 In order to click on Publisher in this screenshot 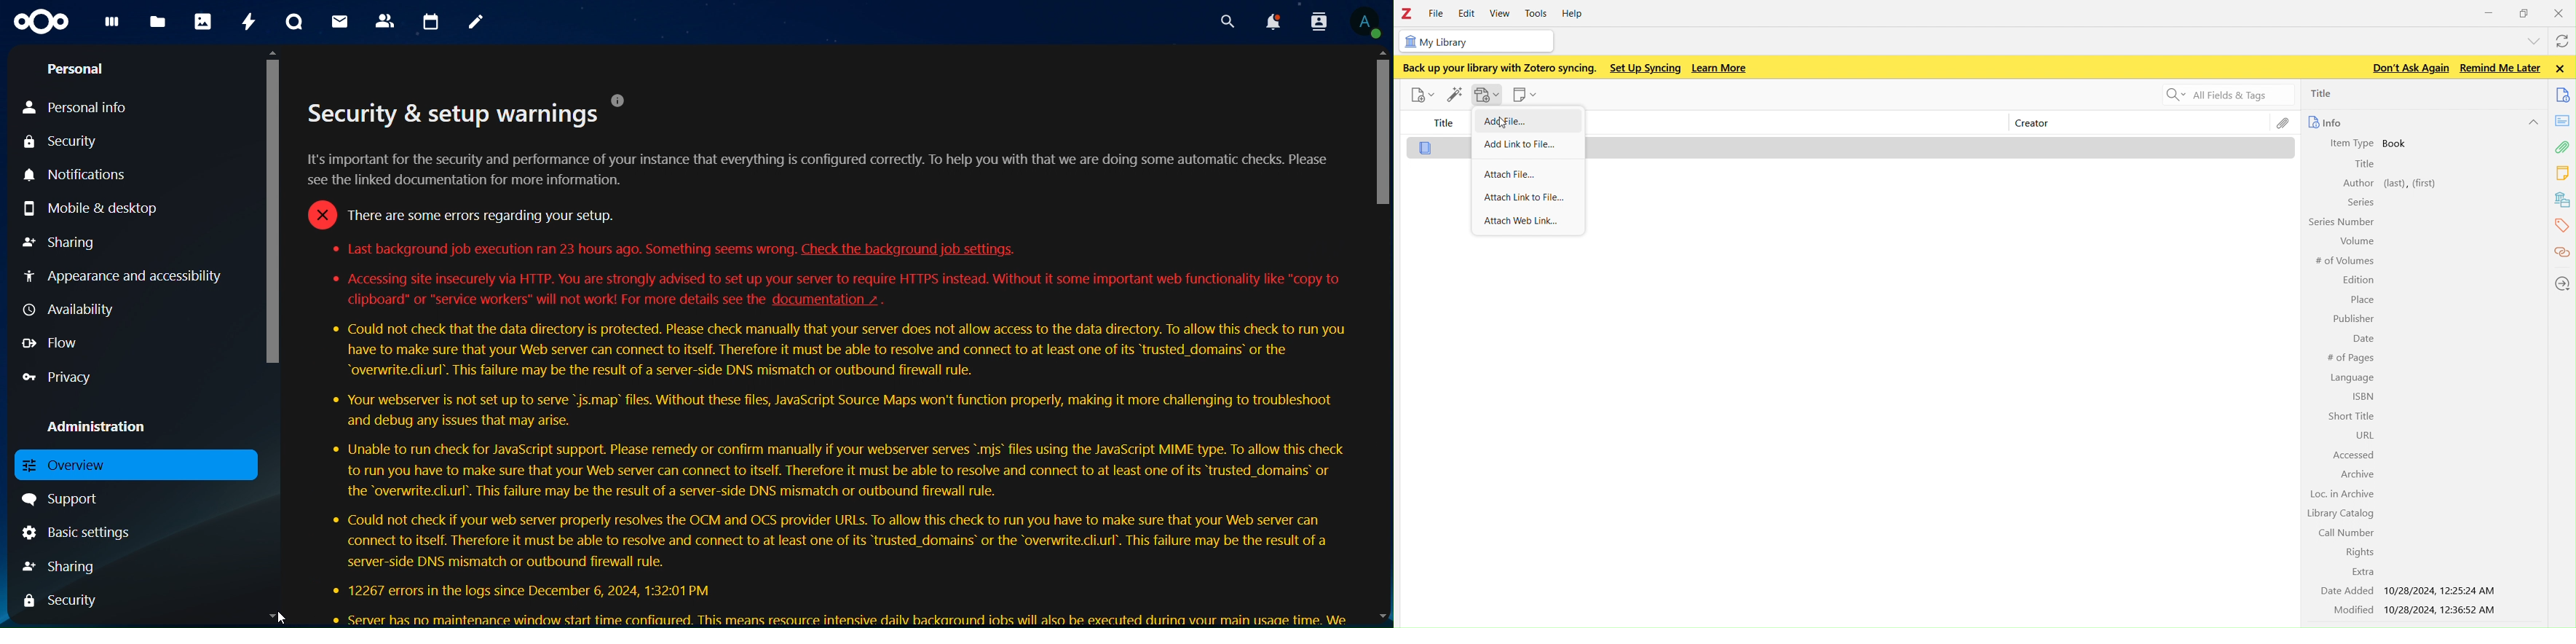, I will do `click(2352, 318)`.